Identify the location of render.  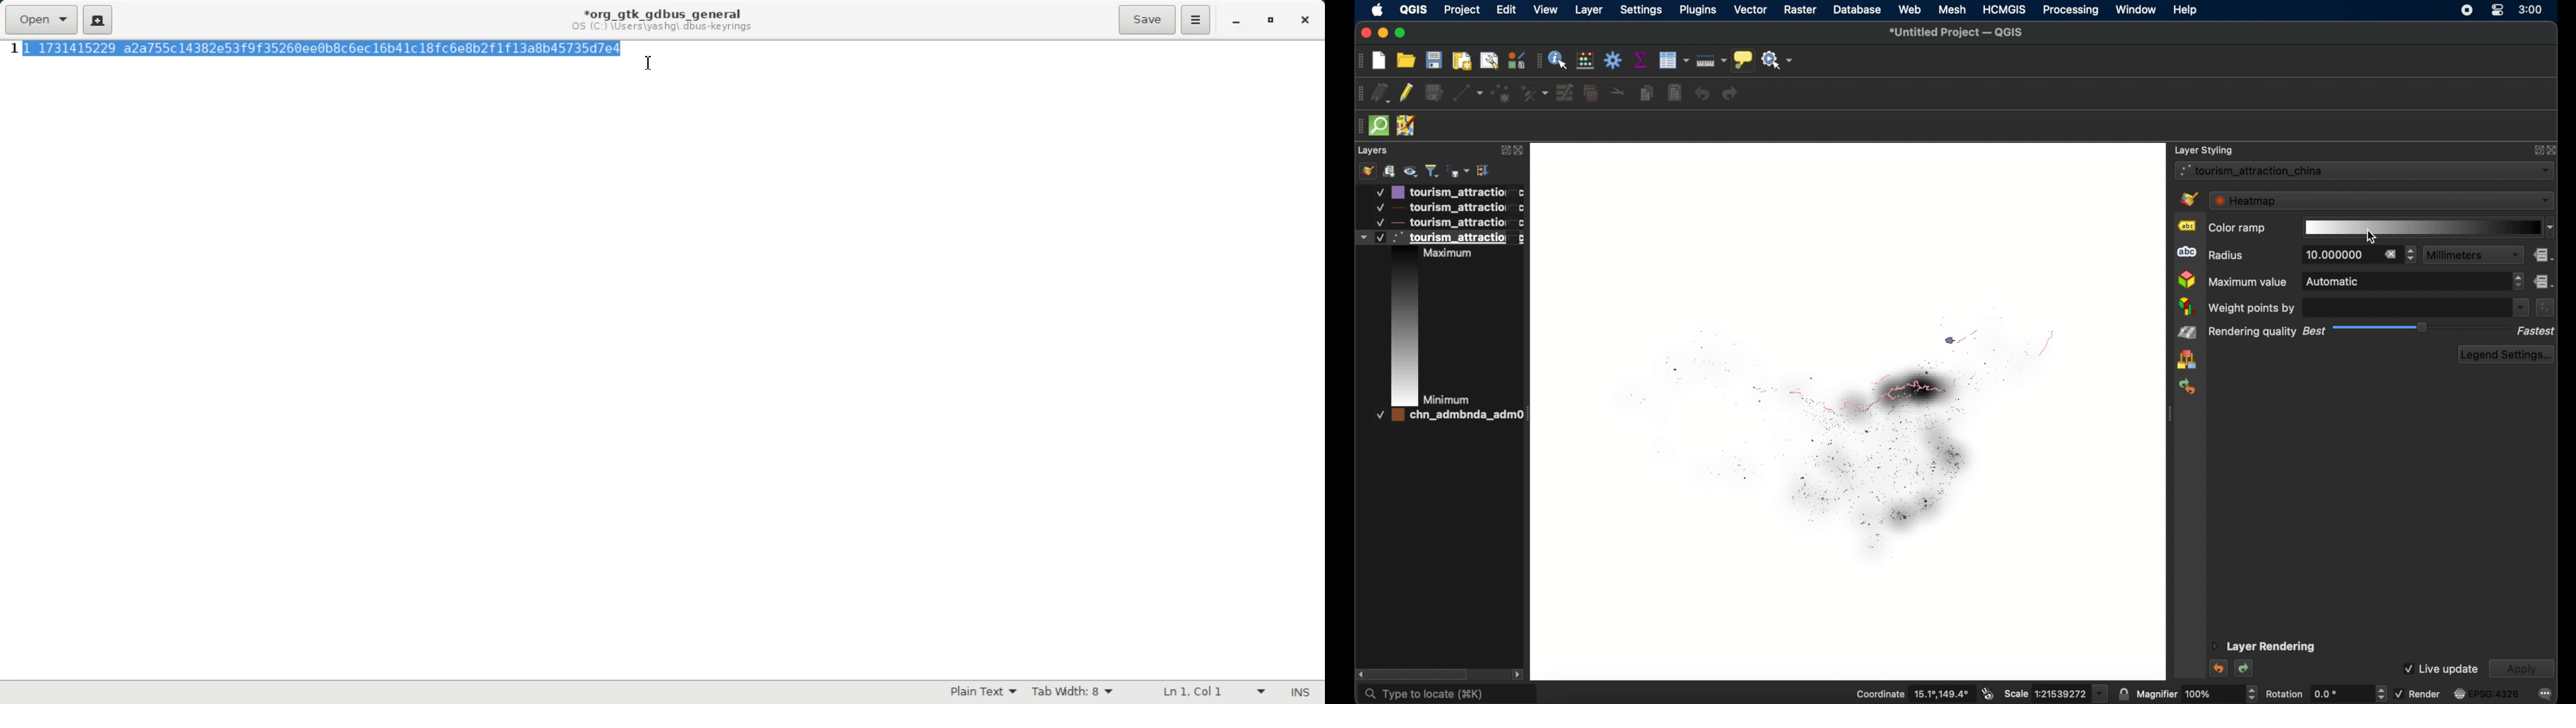
(2417, 693).